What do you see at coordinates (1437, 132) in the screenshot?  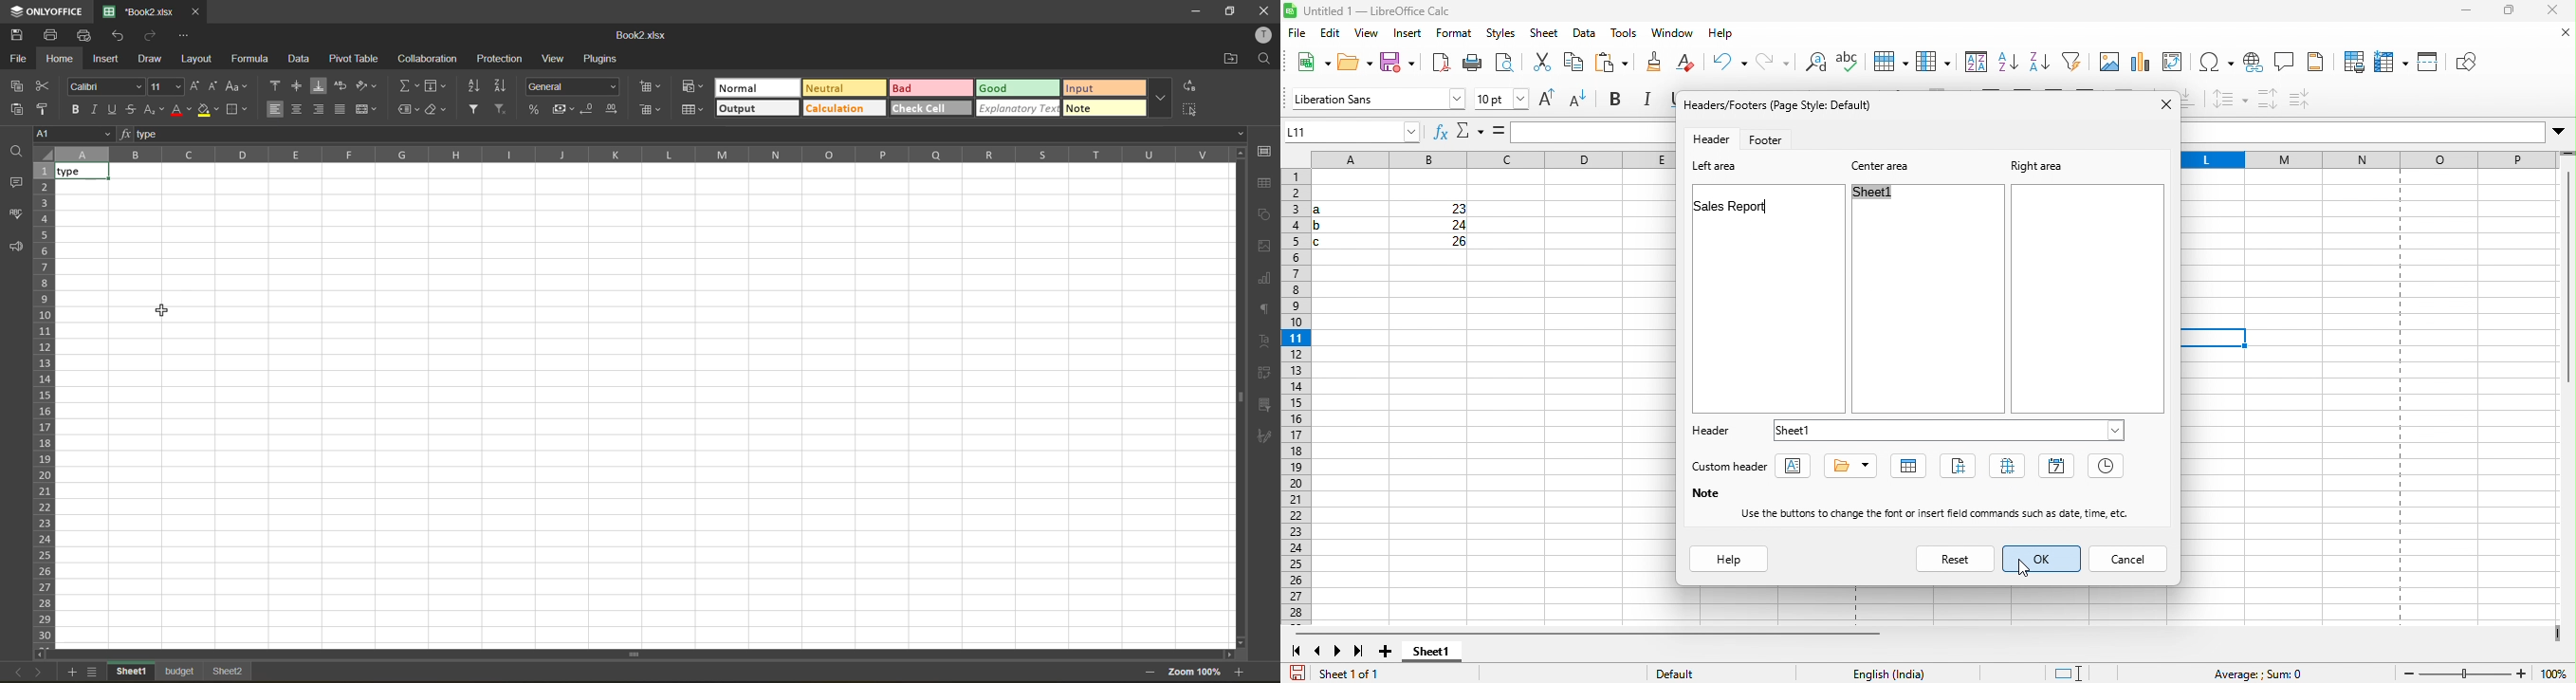 I see `function wizard` at bounding box center [1437, 132].